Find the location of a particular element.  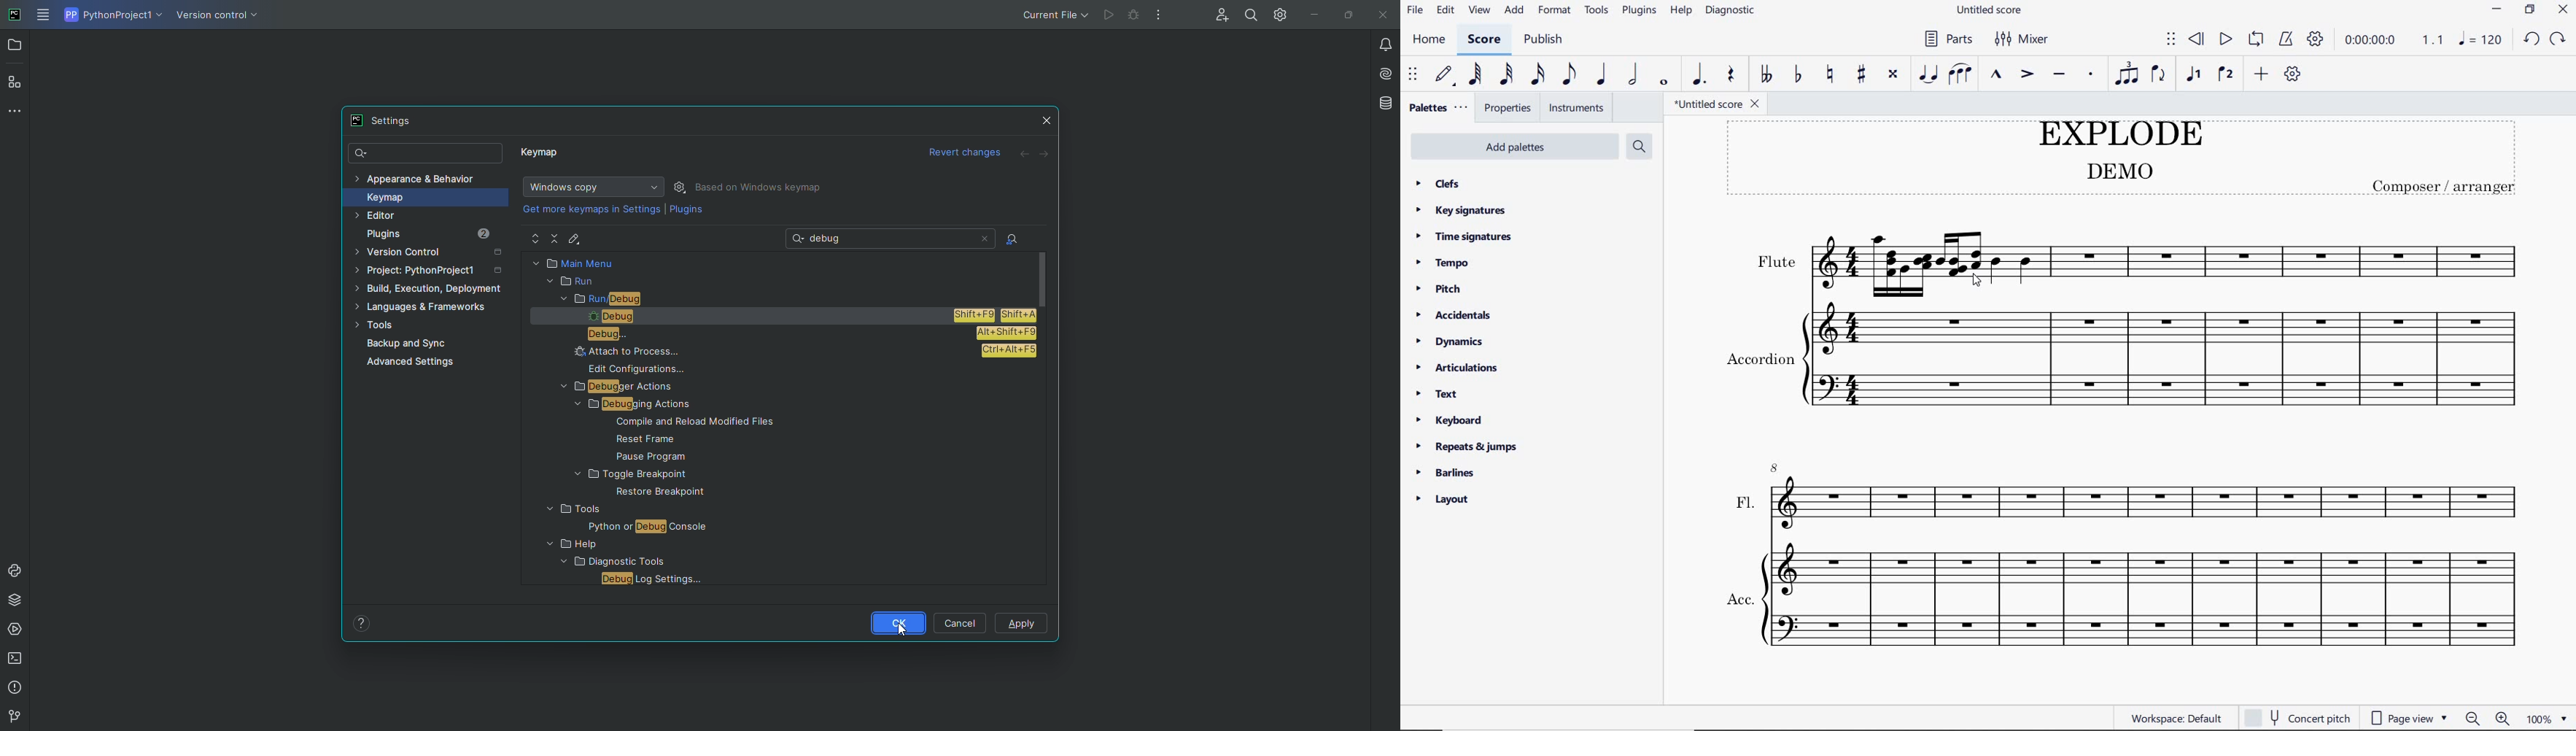

tie is located at coordinates (1928, 73).